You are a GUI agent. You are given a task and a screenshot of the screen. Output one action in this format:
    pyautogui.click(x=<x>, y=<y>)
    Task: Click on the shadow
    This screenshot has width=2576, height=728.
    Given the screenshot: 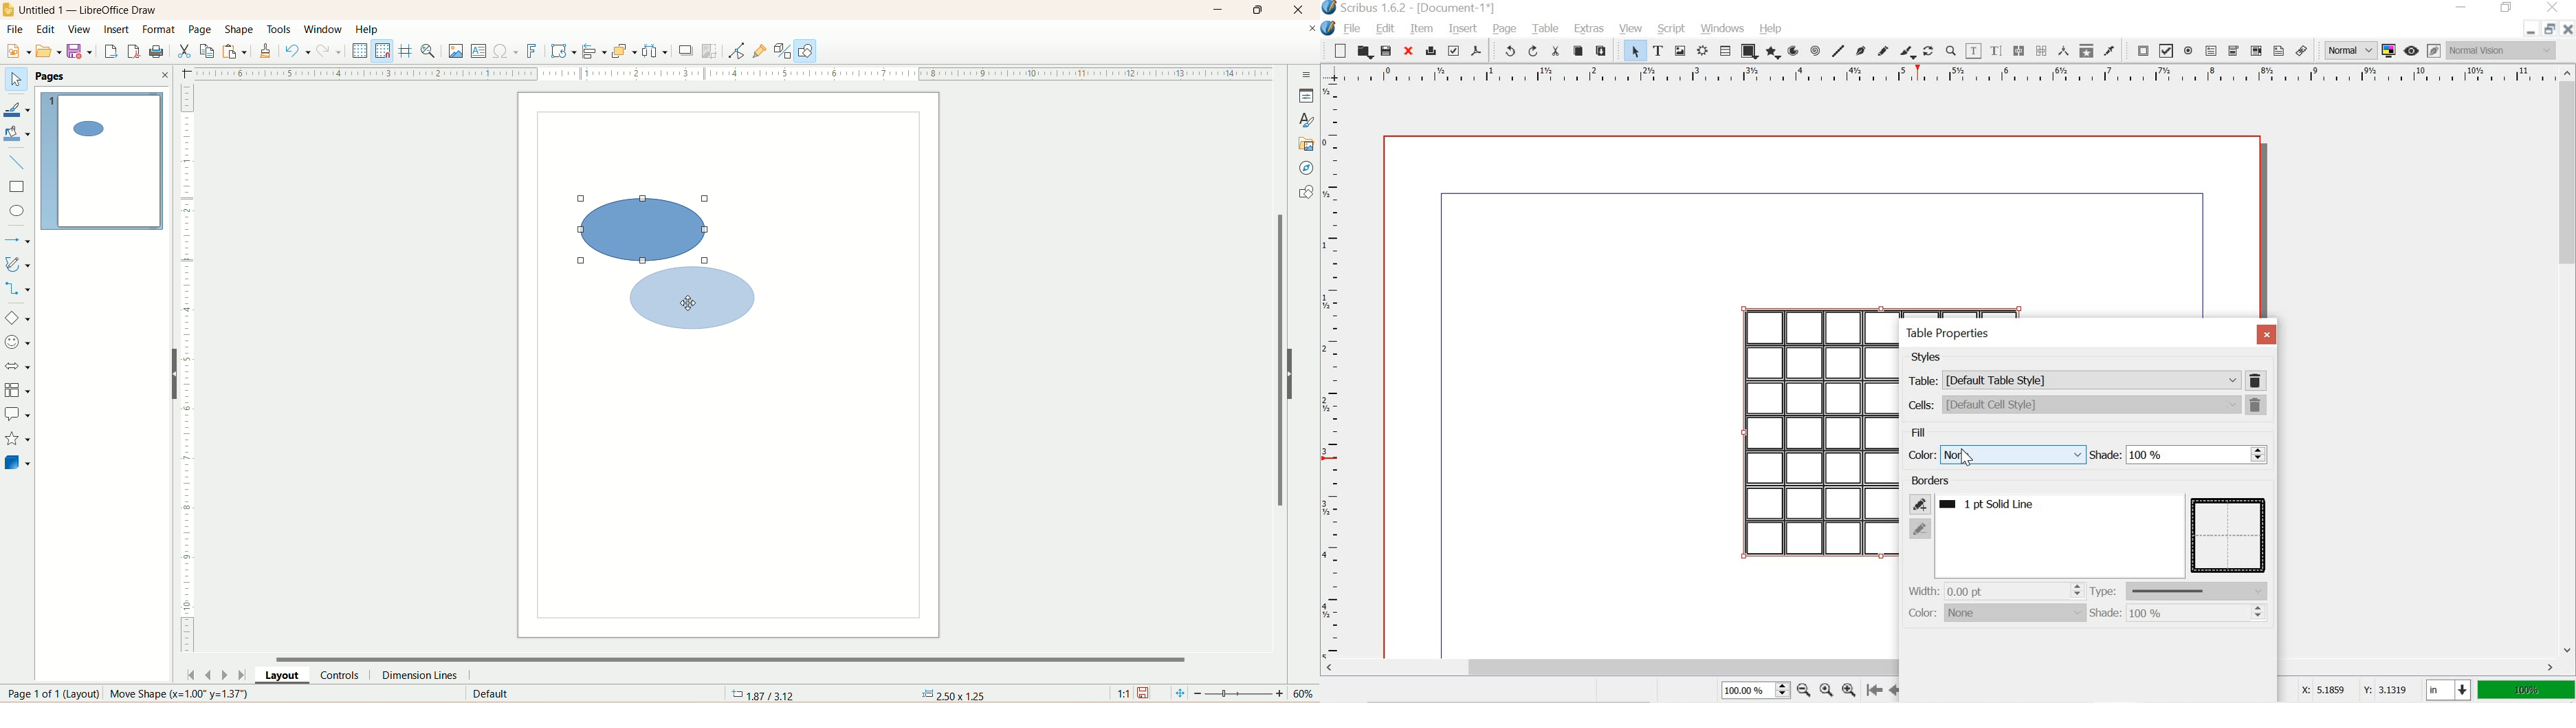 What is the action you would take?
    pyautogui.click(x=684, y=52)
    